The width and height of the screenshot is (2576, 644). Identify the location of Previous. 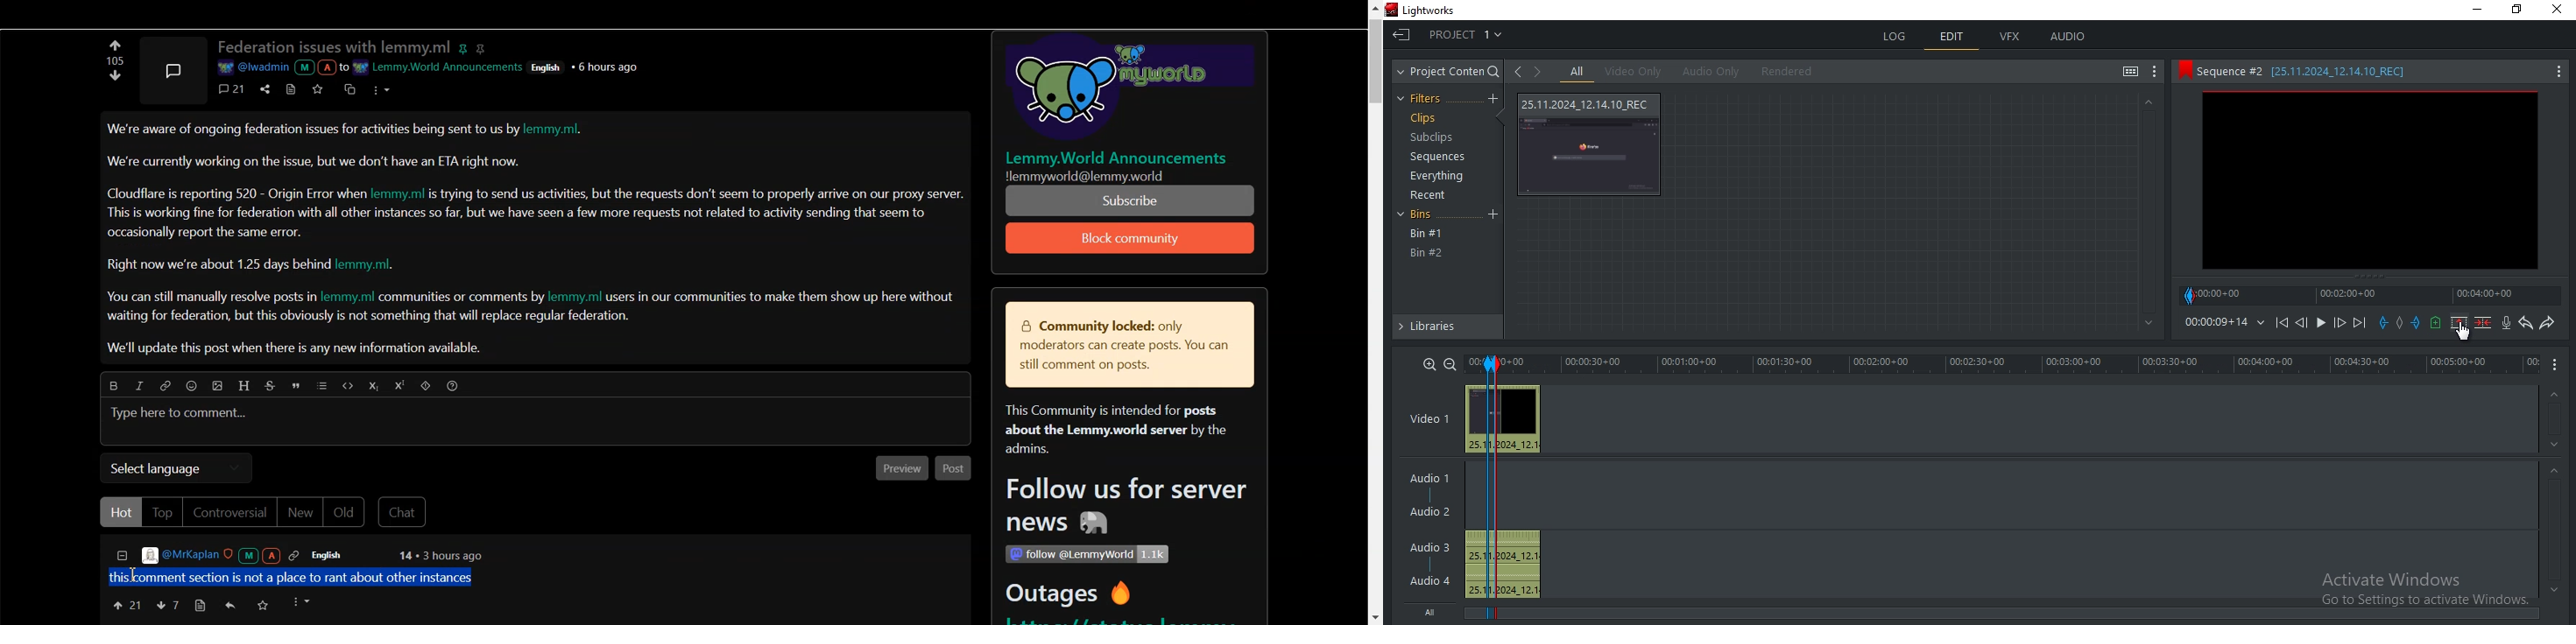
(2301, 322).